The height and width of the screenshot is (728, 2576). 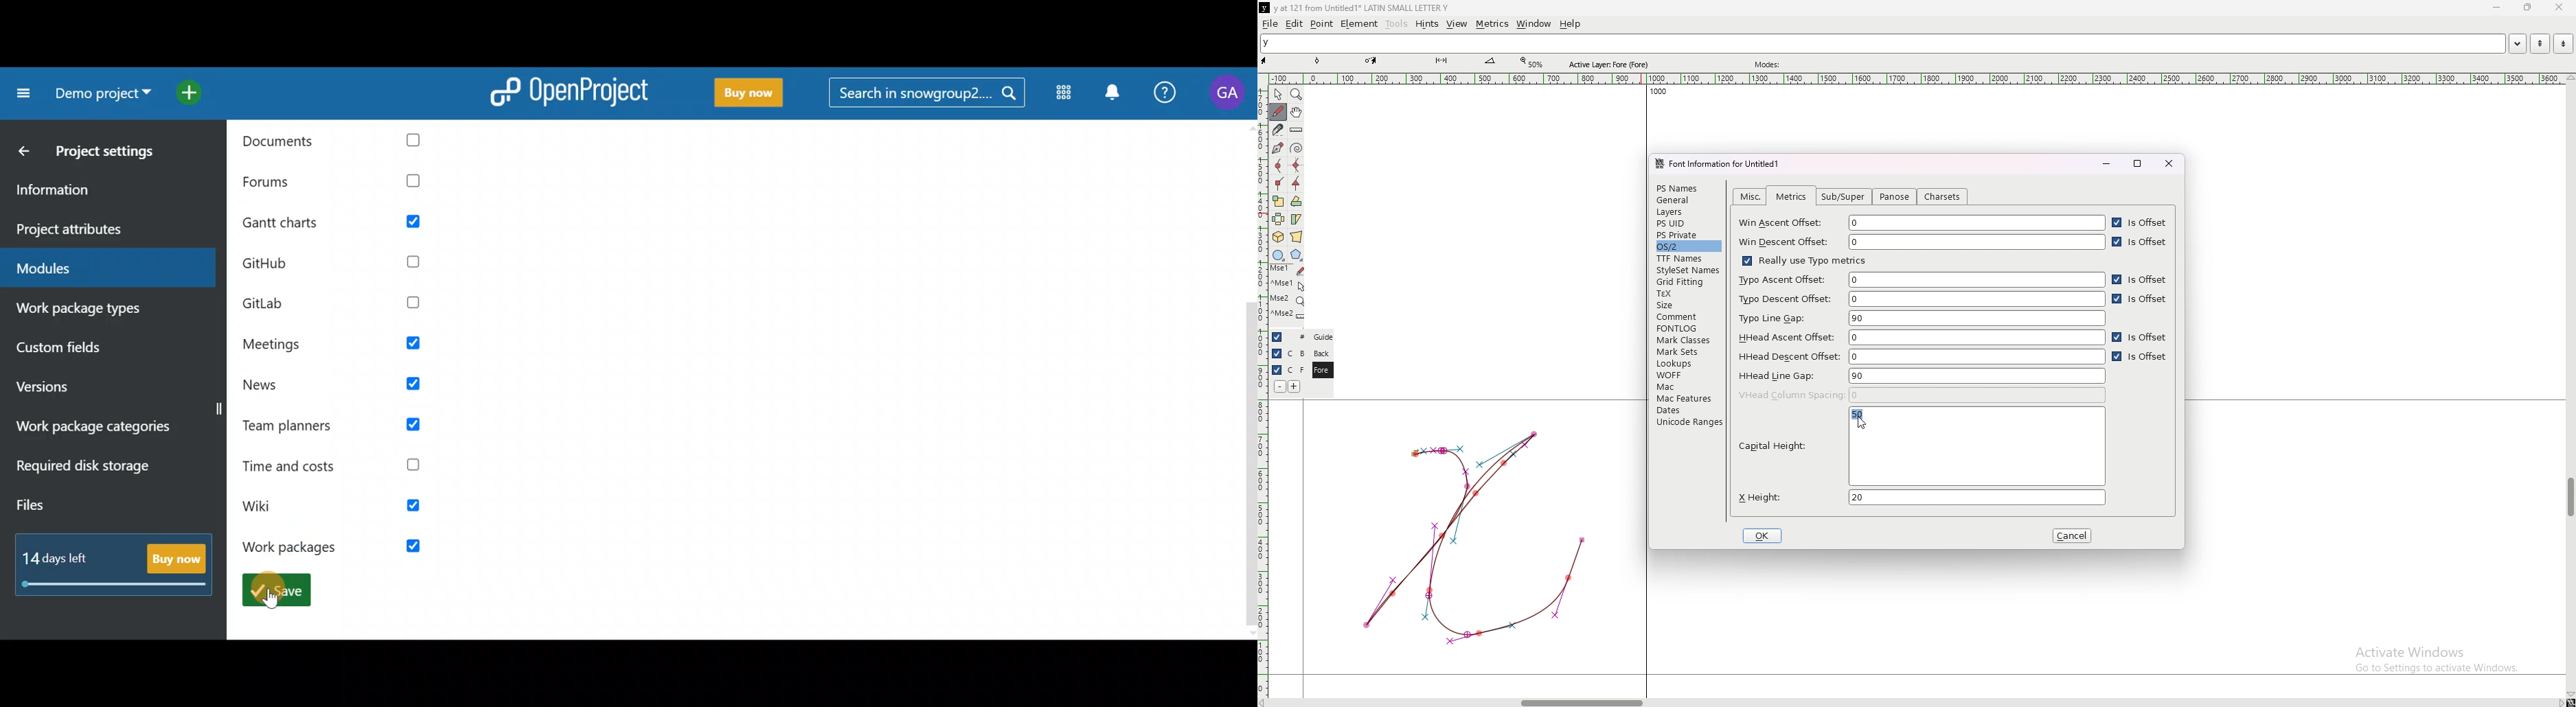 I want to click on add a tangent point, so click(x=1297, y=184).